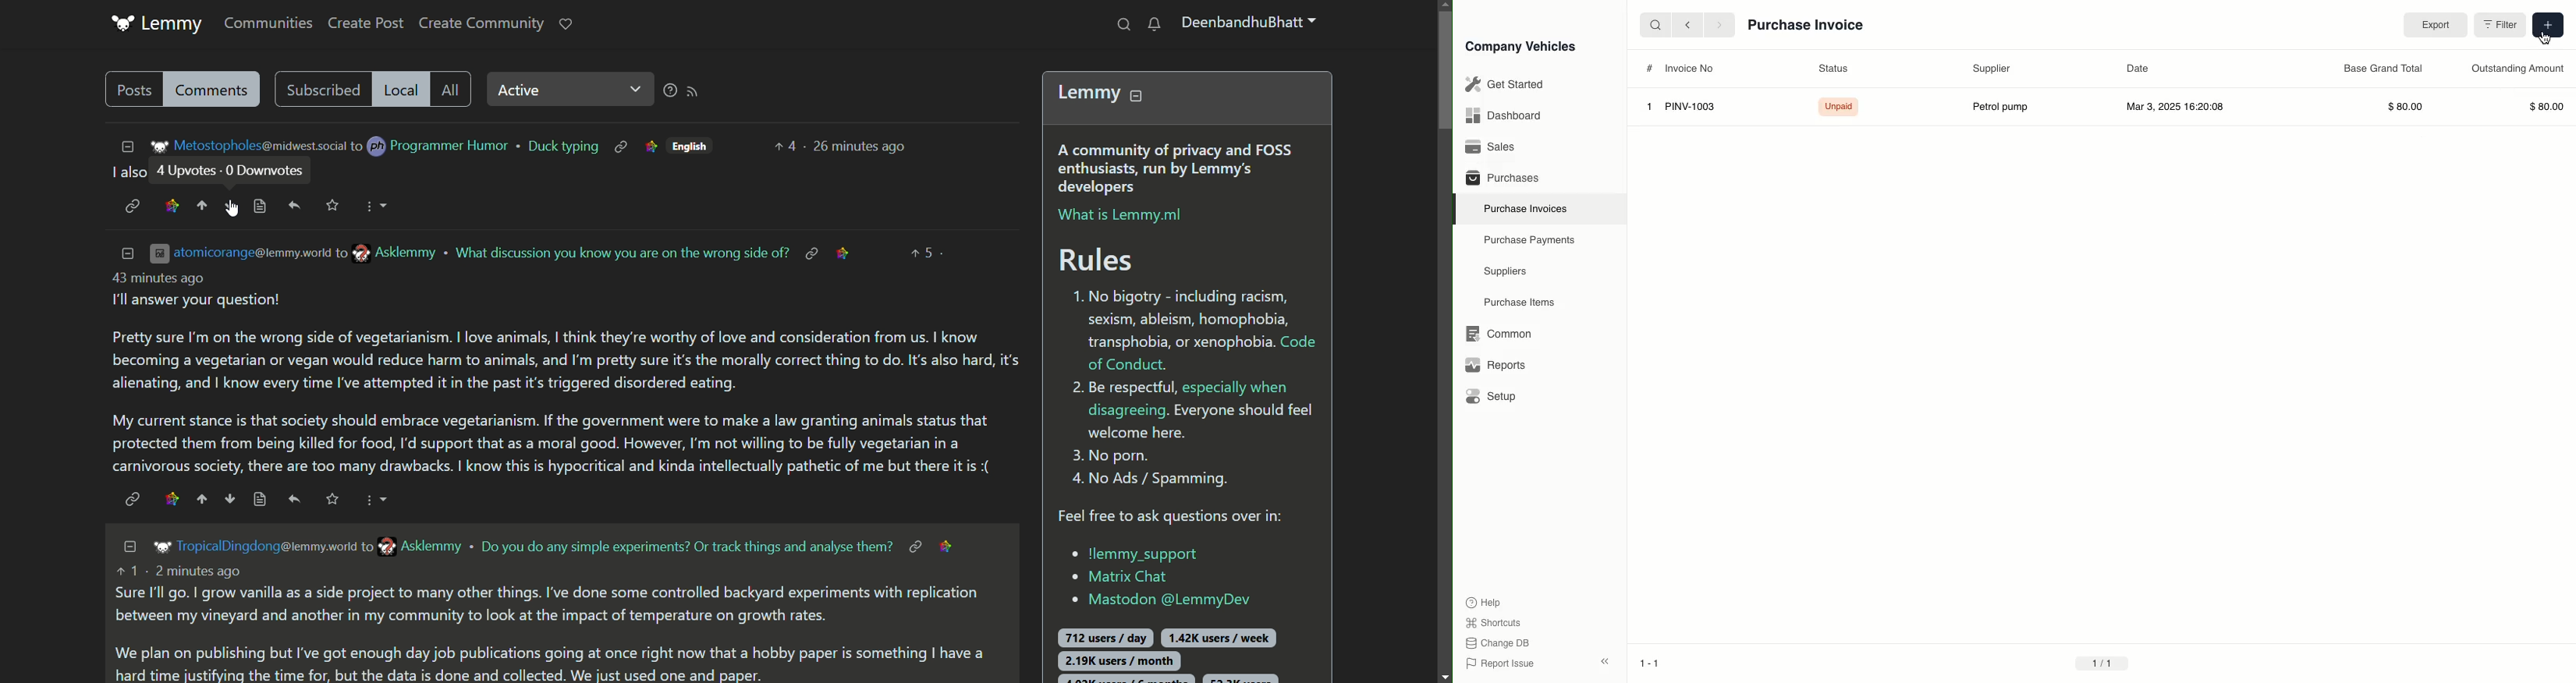 This screenshot has height=700, width=2576. I want to click on forward, so click(1720, 25).